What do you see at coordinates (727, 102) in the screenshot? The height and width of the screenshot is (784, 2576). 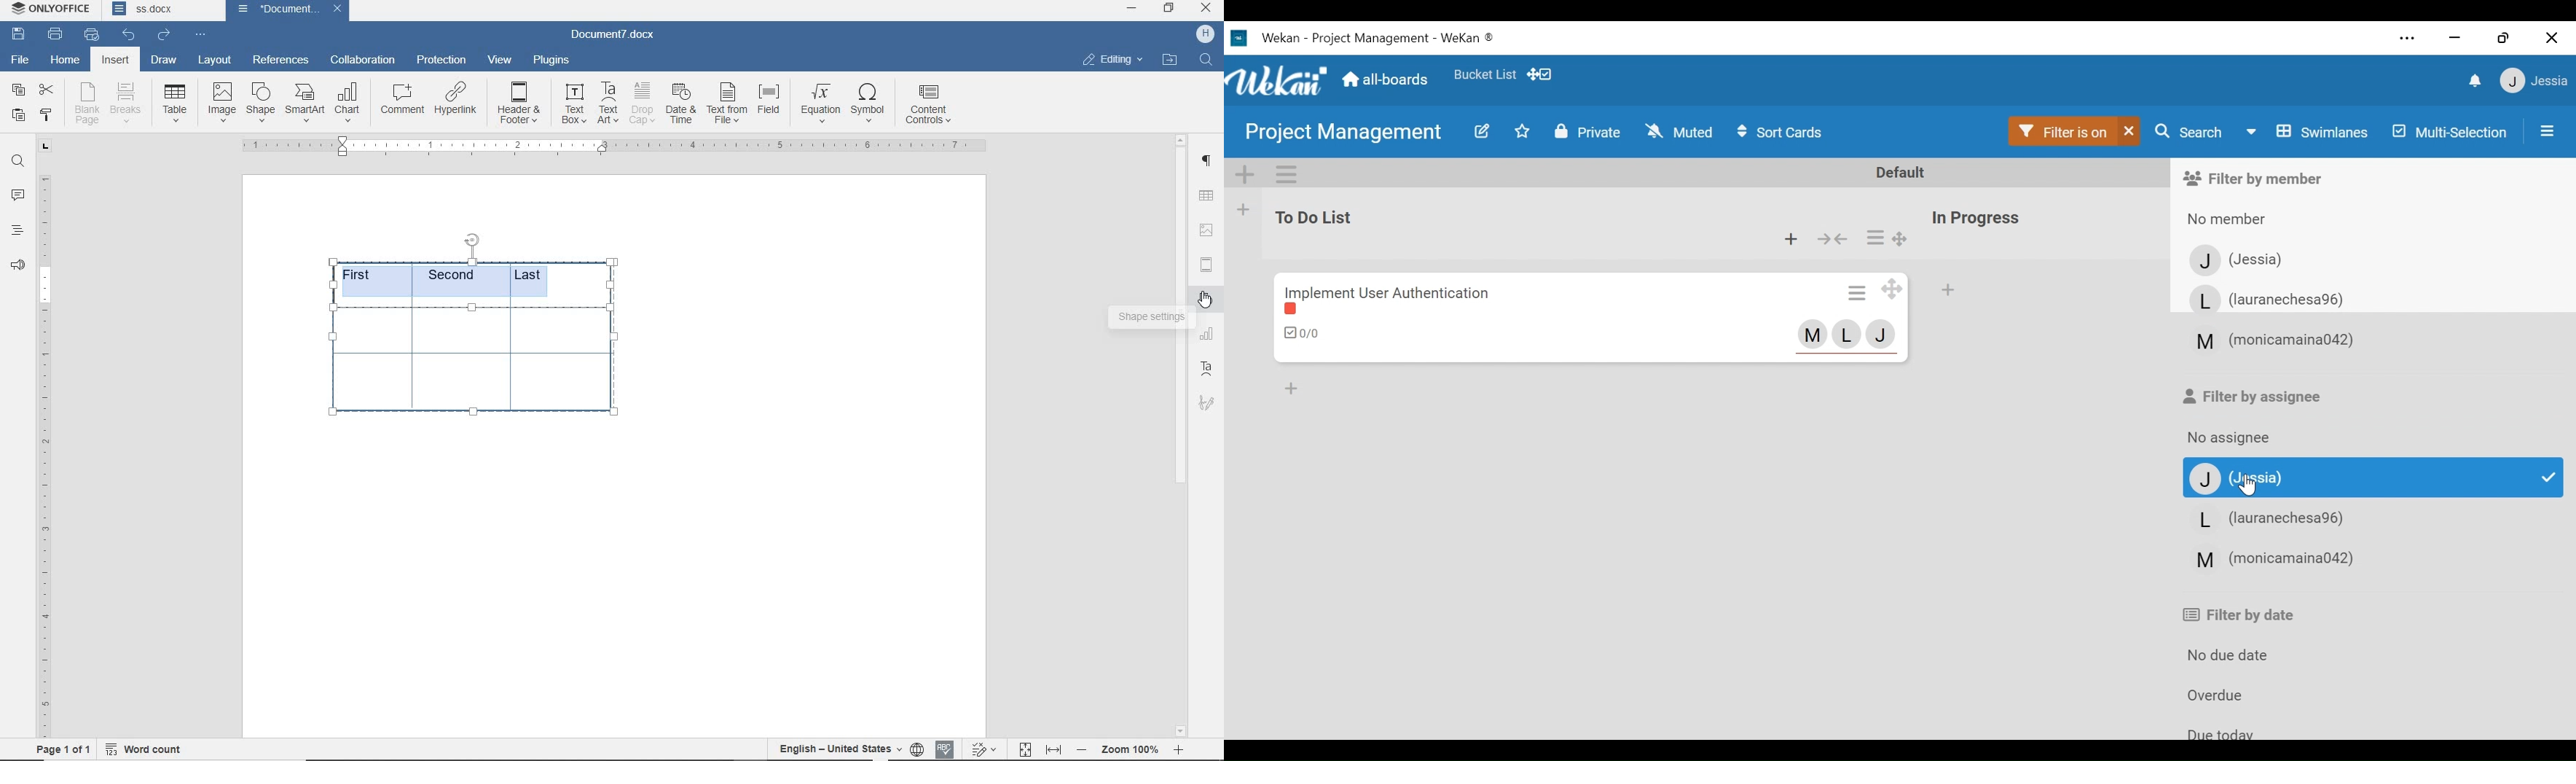 I see `text from file` at bounding box center [727, 102].